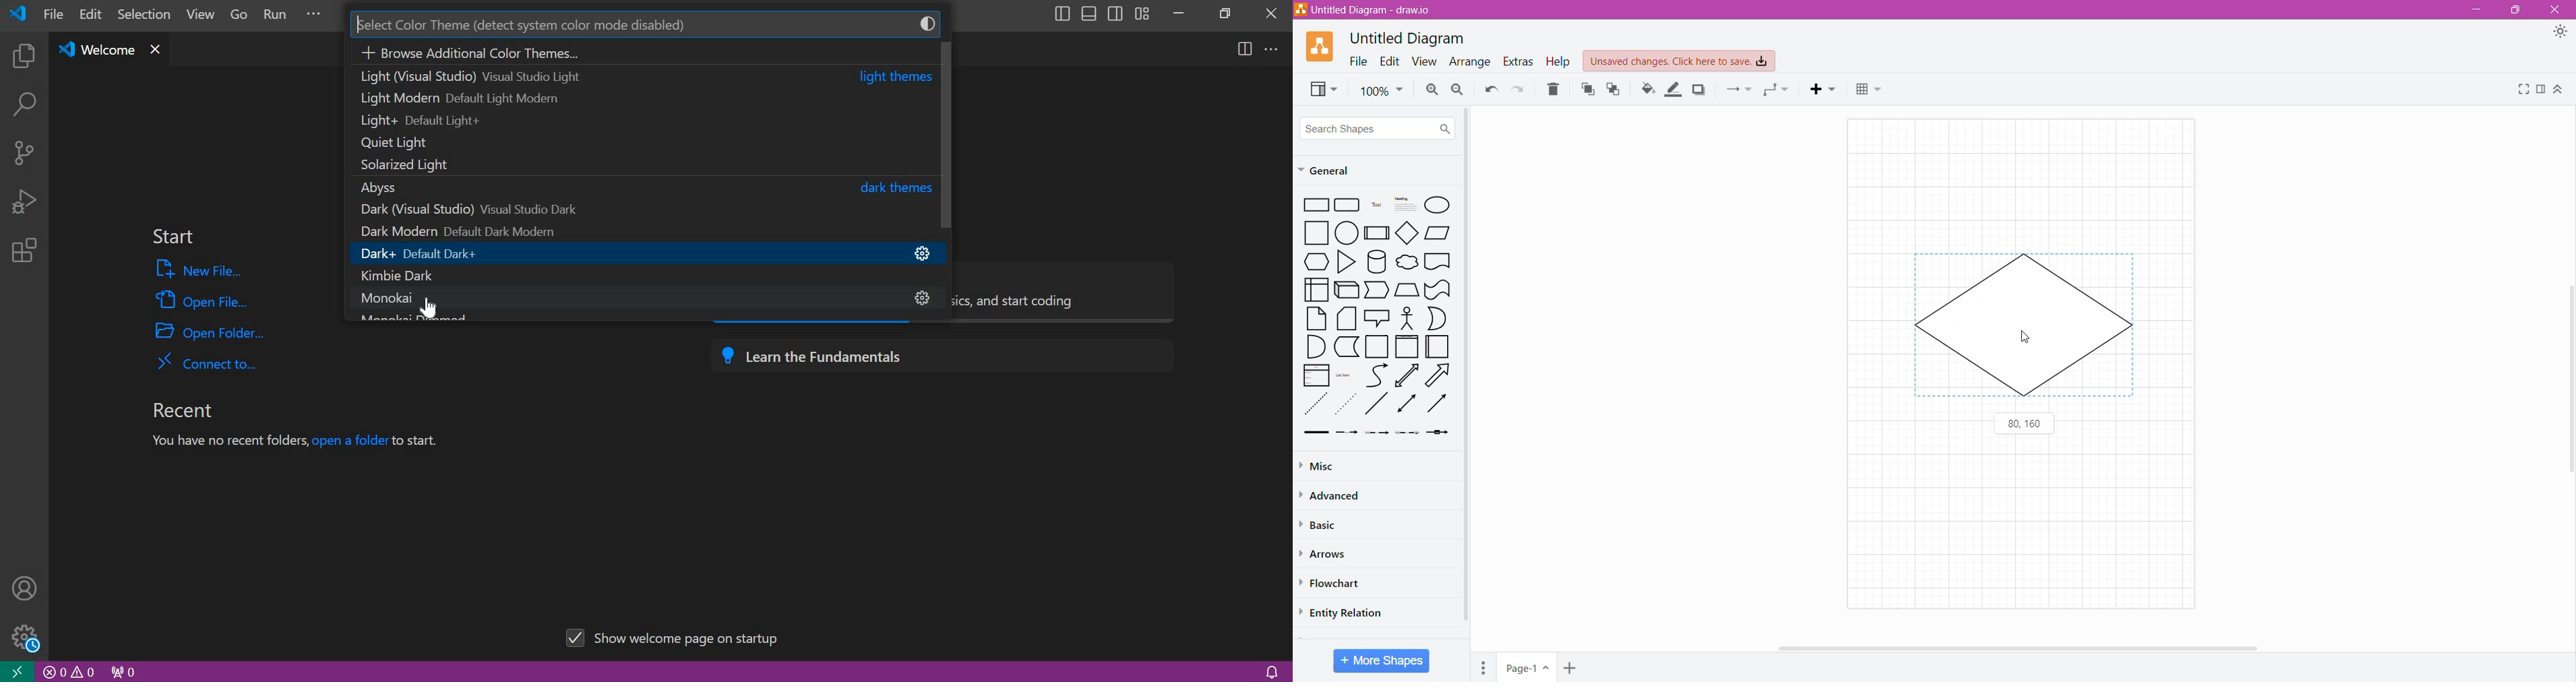 The height and width of the screenshot is (700, 2576). Describe the element at coordinates (1142, 13) in the screenshot. I see `customize layout` at that location.